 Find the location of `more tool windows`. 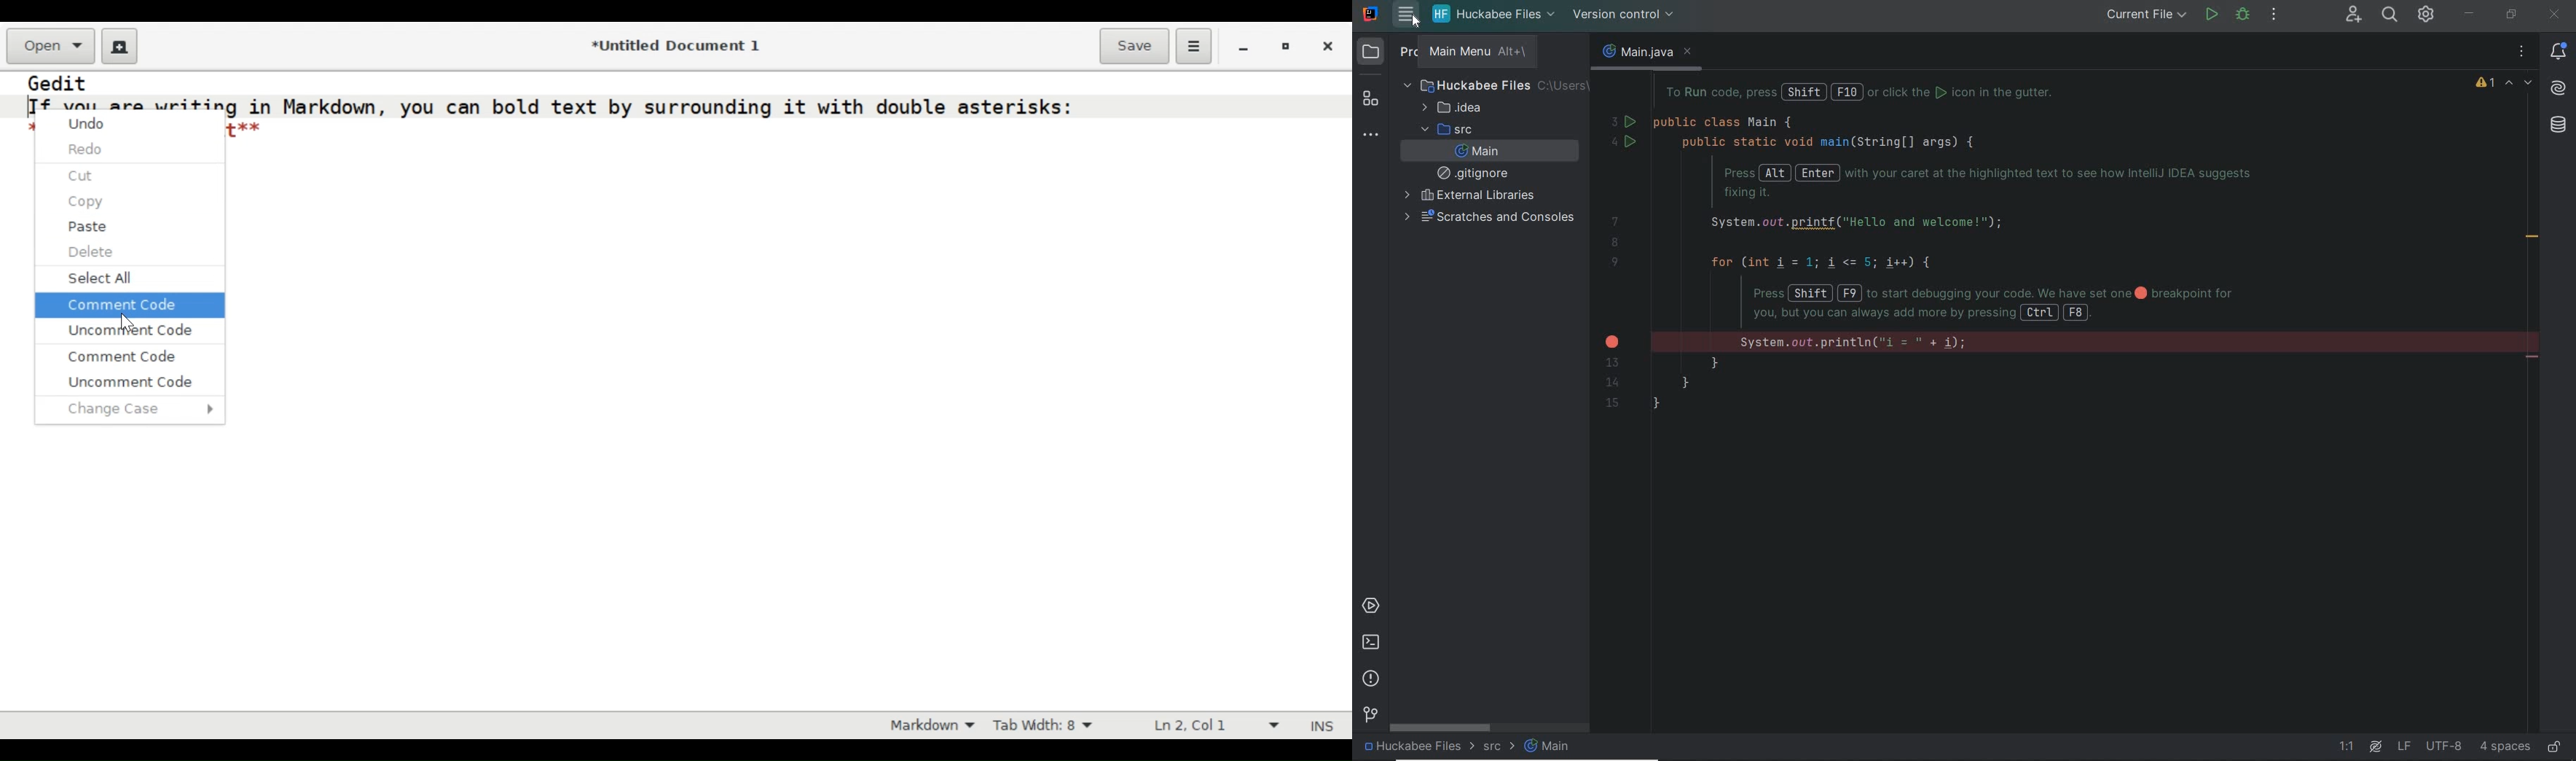

more tool windows is located at coordinates (1373, 135).